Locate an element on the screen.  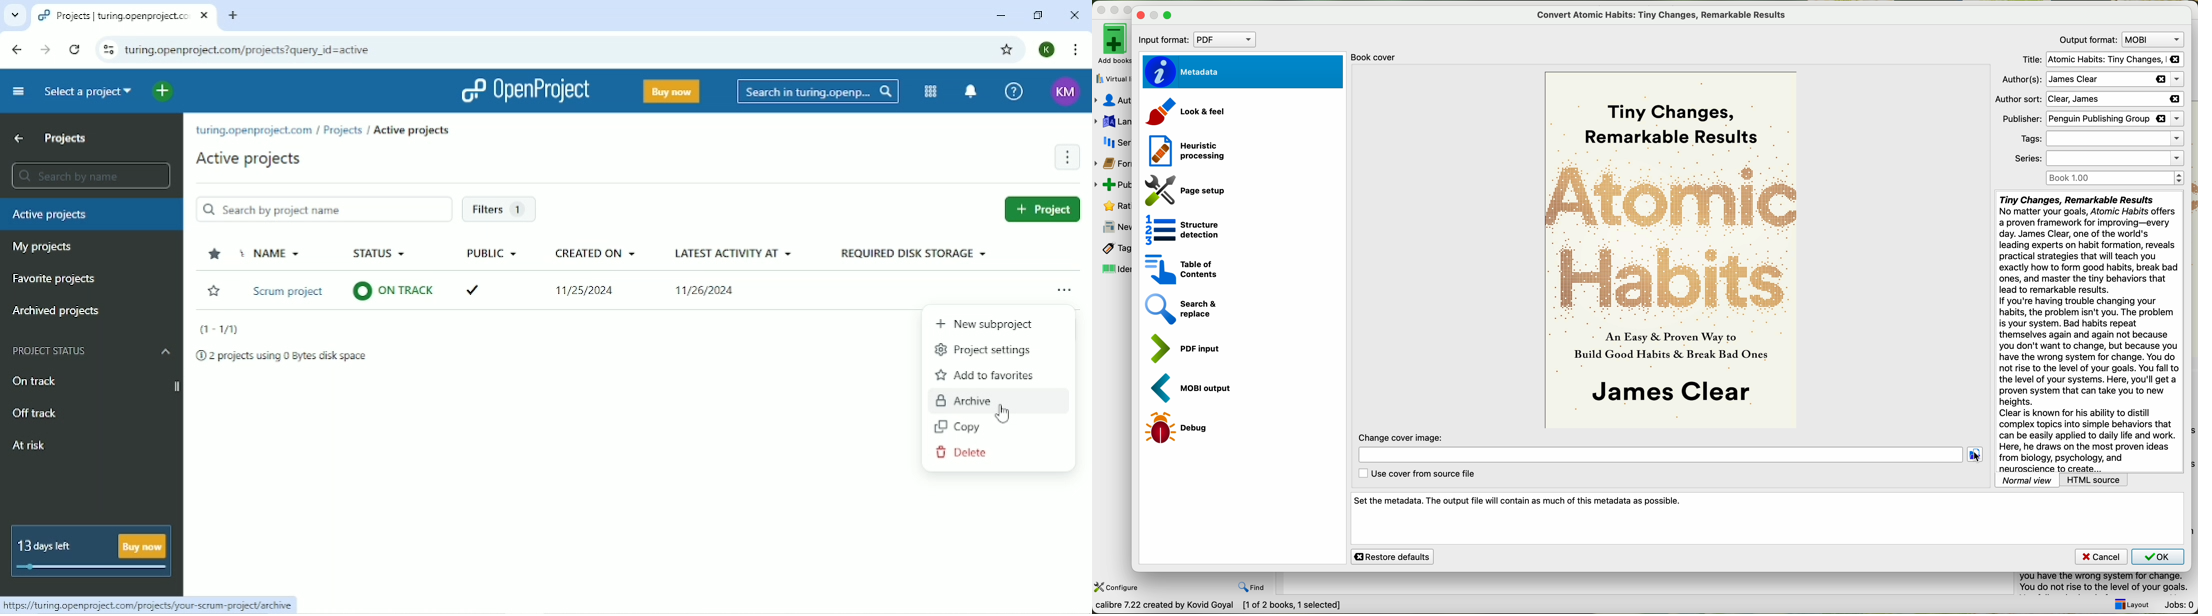
Projects | turing.openproject.com is located at coordinates (122, 16).